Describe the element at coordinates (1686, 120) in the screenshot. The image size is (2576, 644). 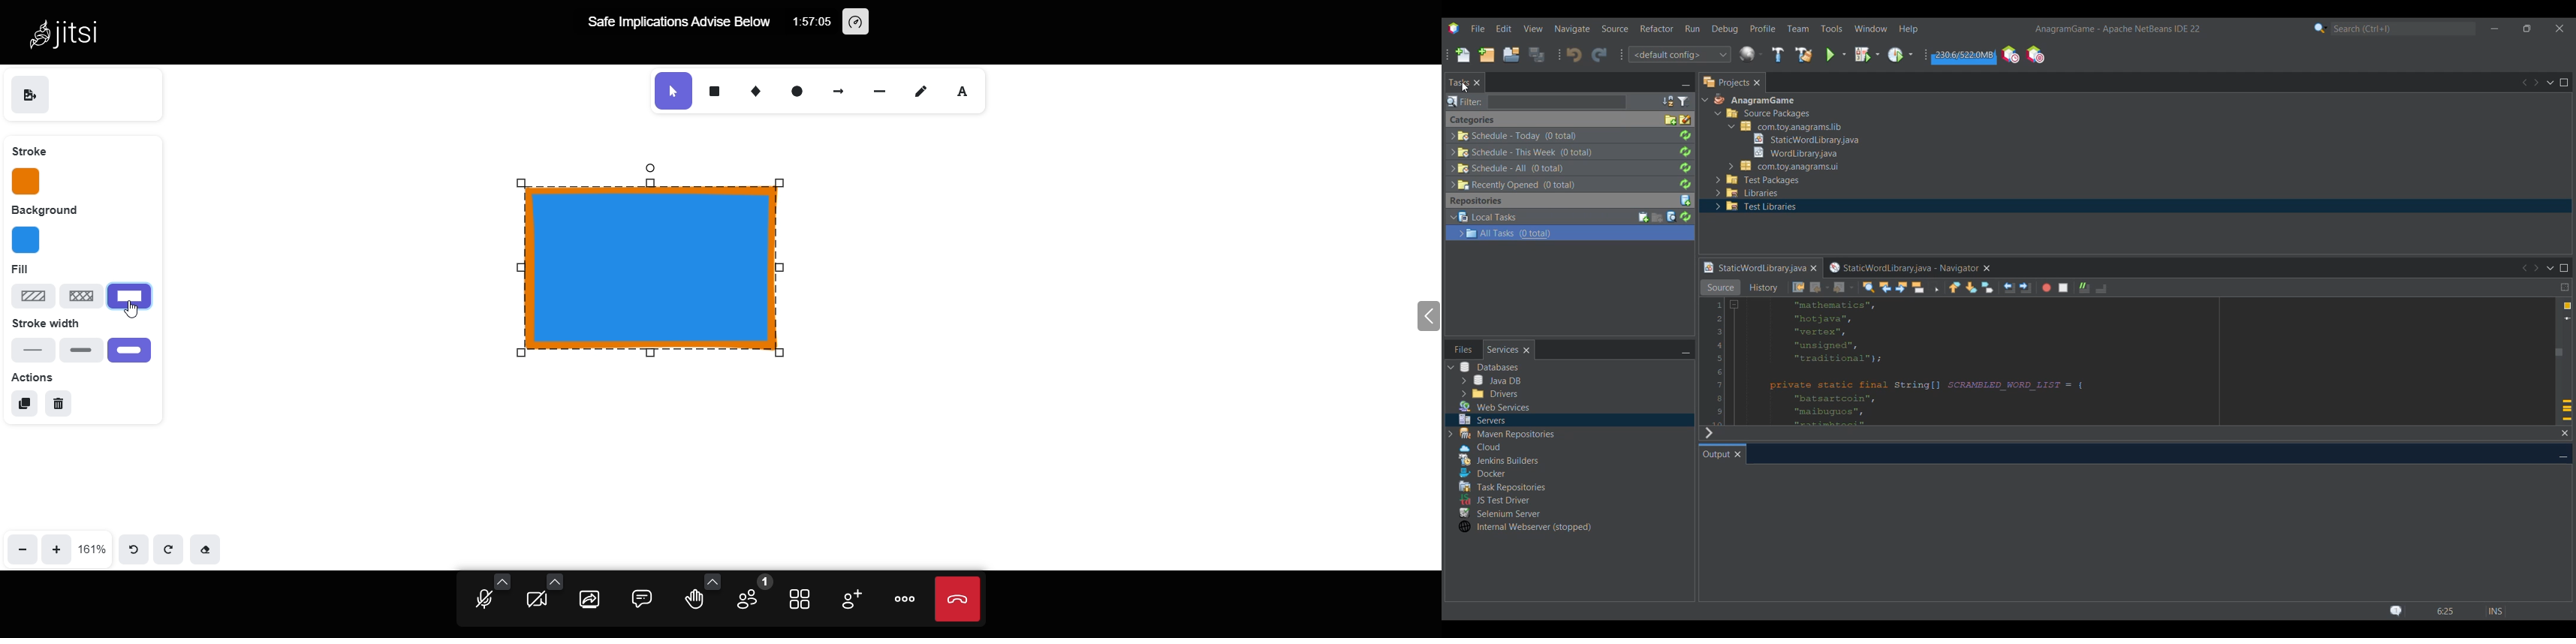
I see `Remove all finished tasks from categories` at that location.